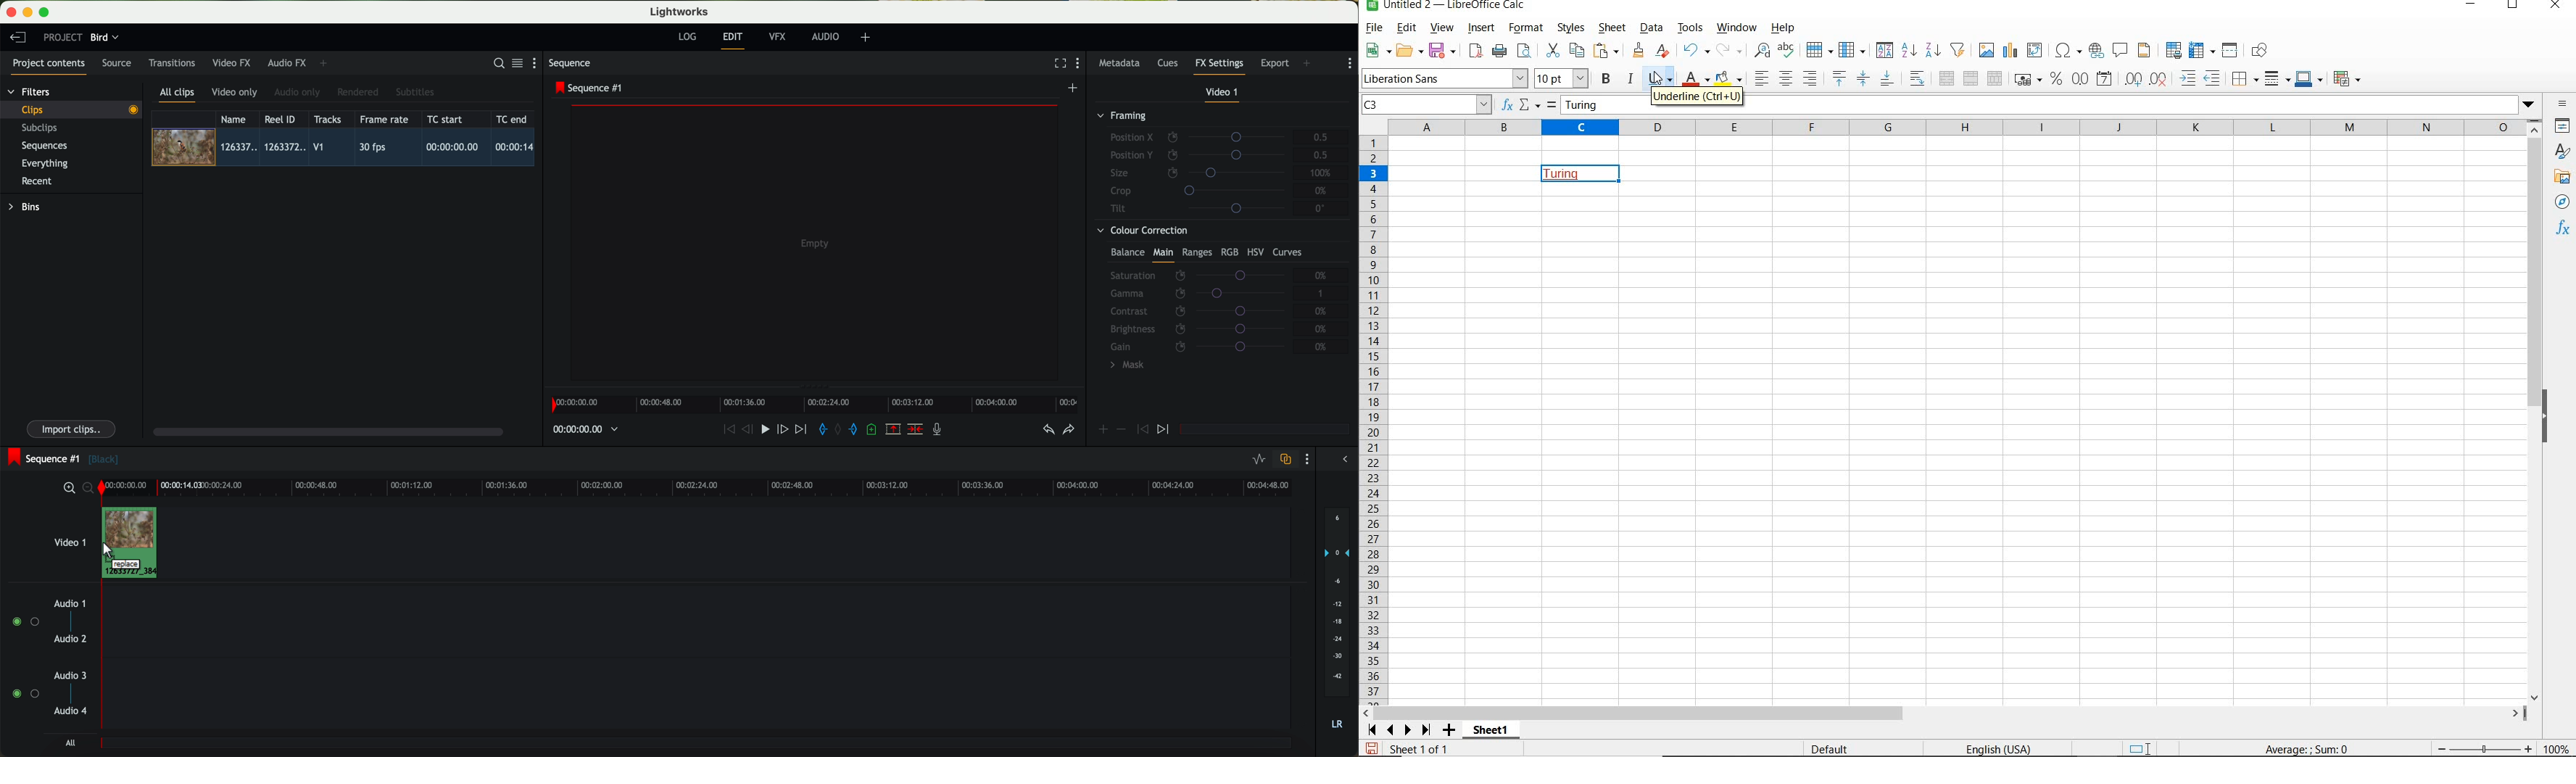 The height and width of the screenshot is (784, 2576). Describe the element at coordinates (687, 37) in the screenshot. I see `log` at that location.